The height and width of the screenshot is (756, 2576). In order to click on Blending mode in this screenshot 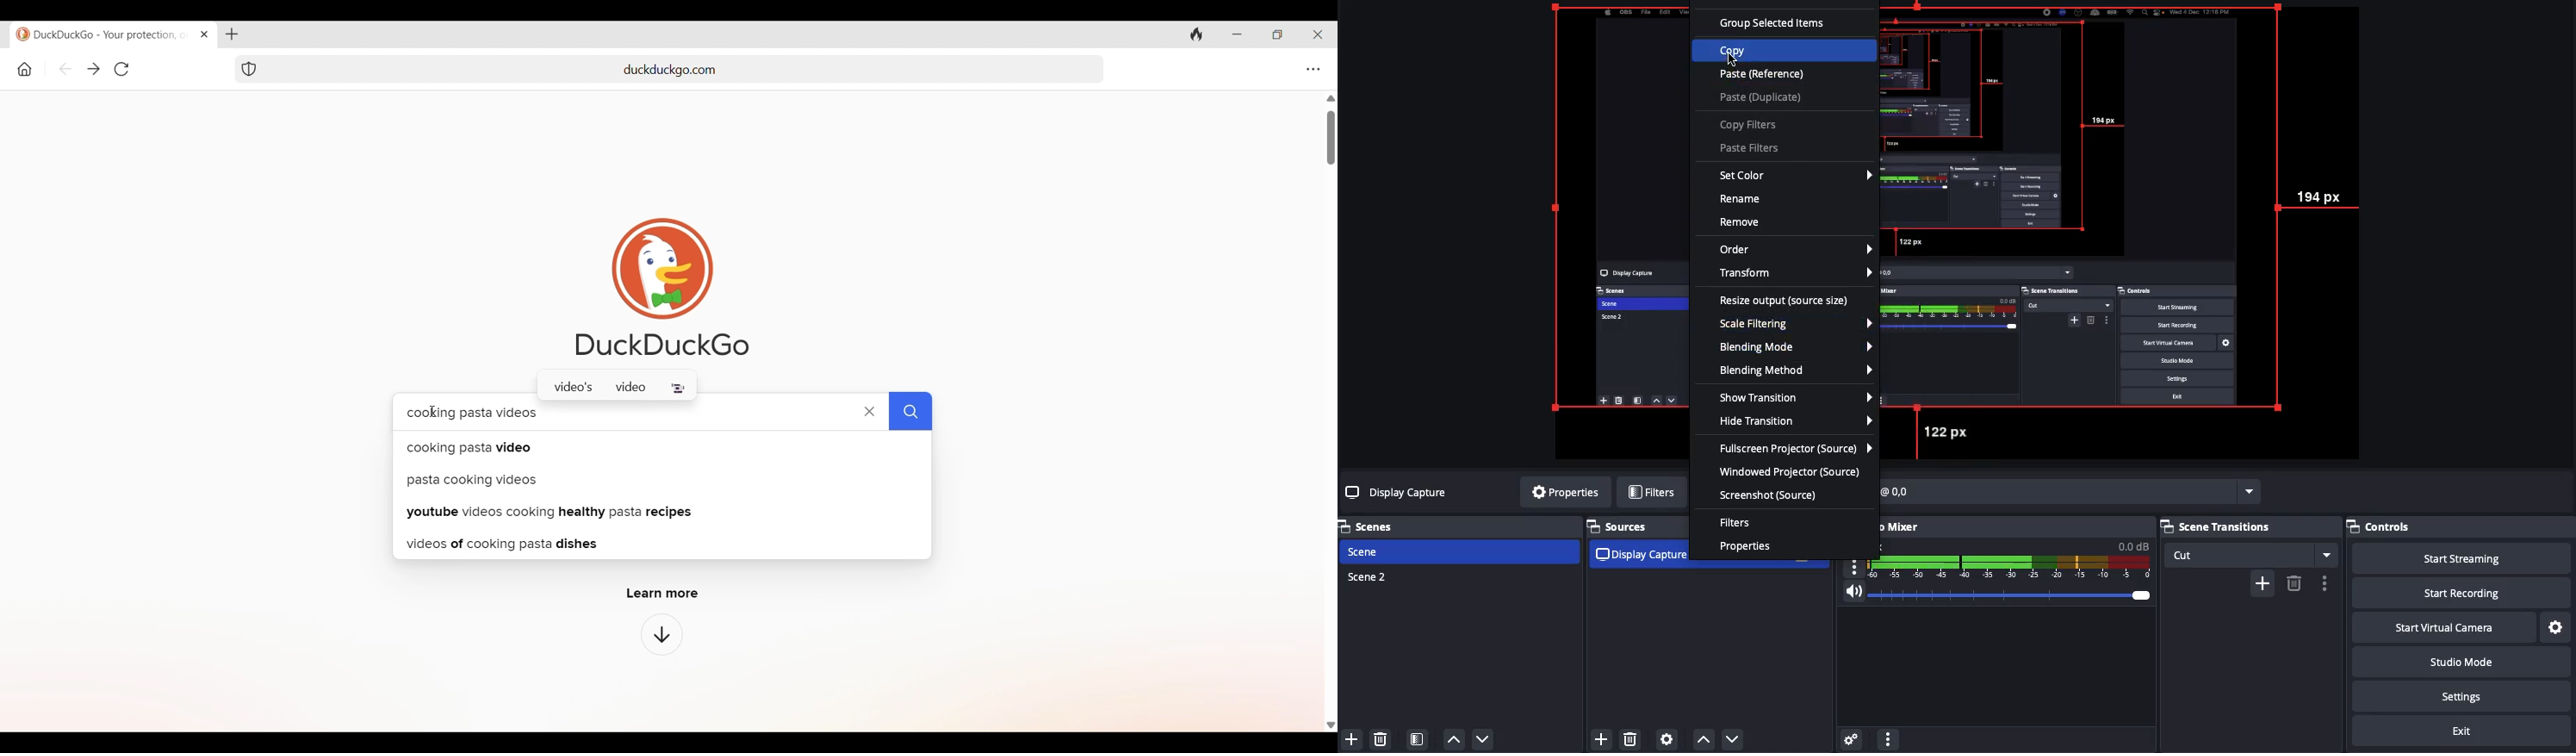, I will do `click(1797, 346)`.